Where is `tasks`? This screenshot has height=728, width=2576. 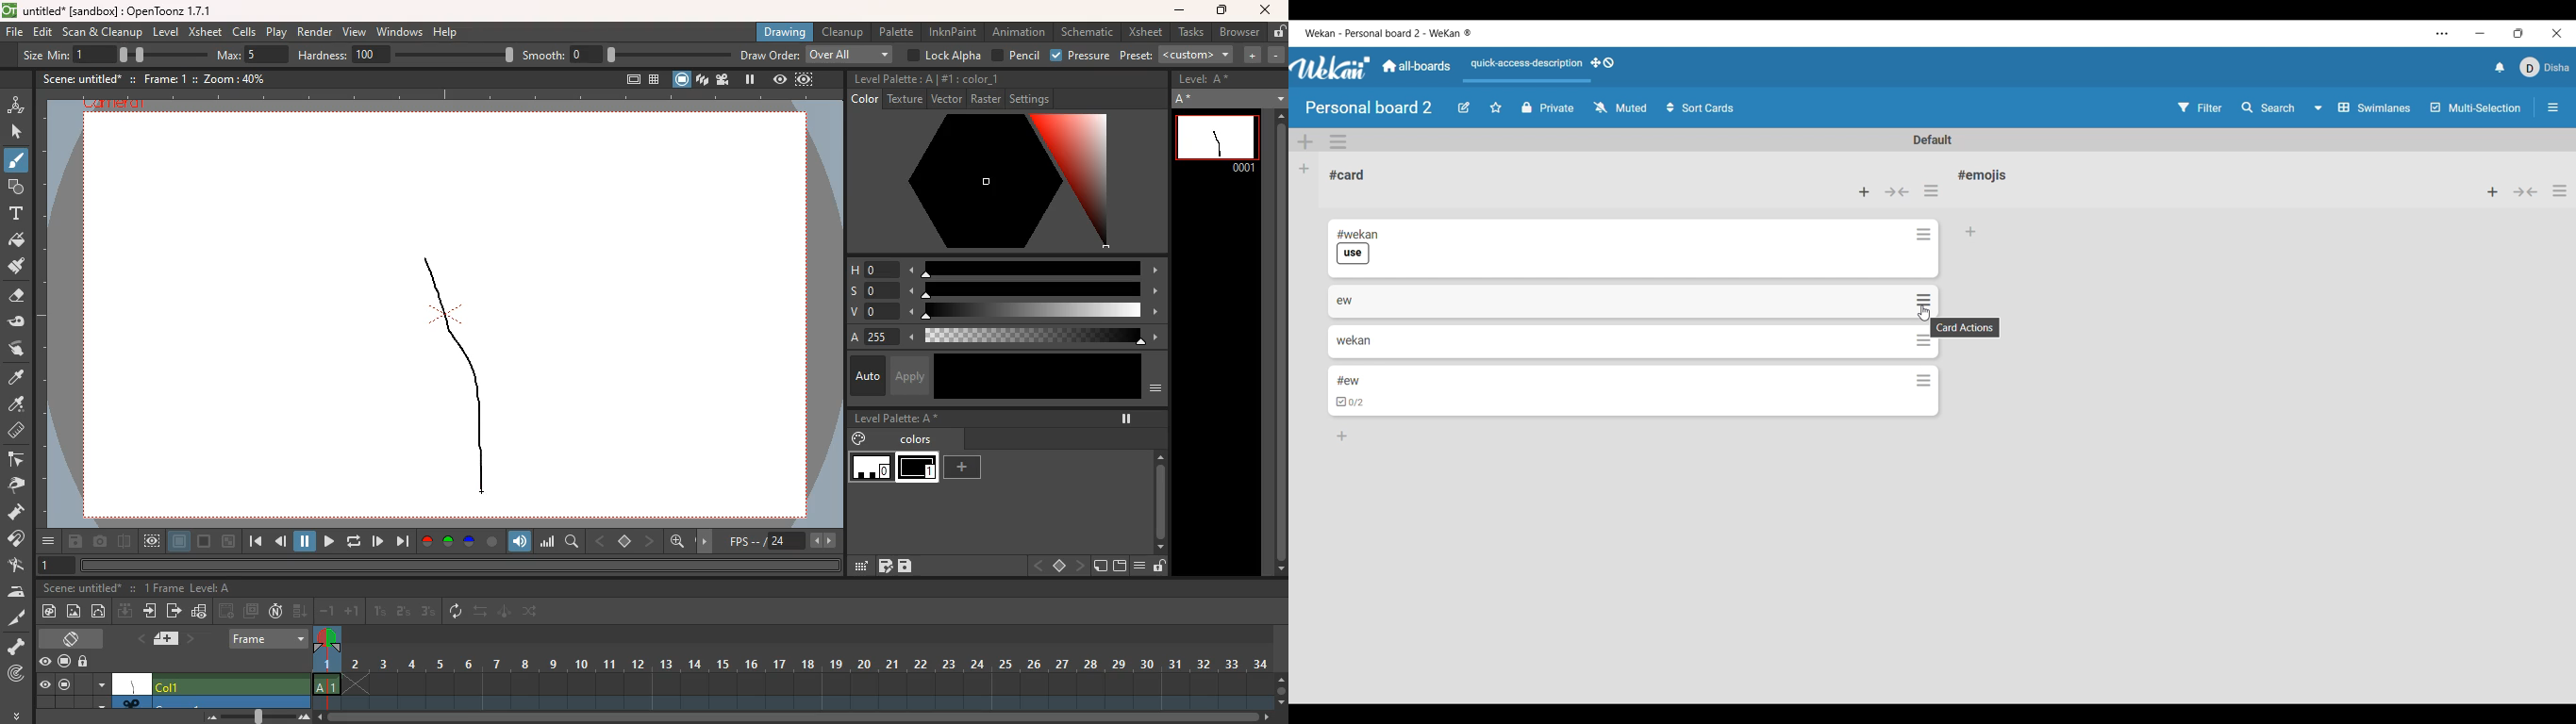
tasks is located at coordinates (1188, 33).